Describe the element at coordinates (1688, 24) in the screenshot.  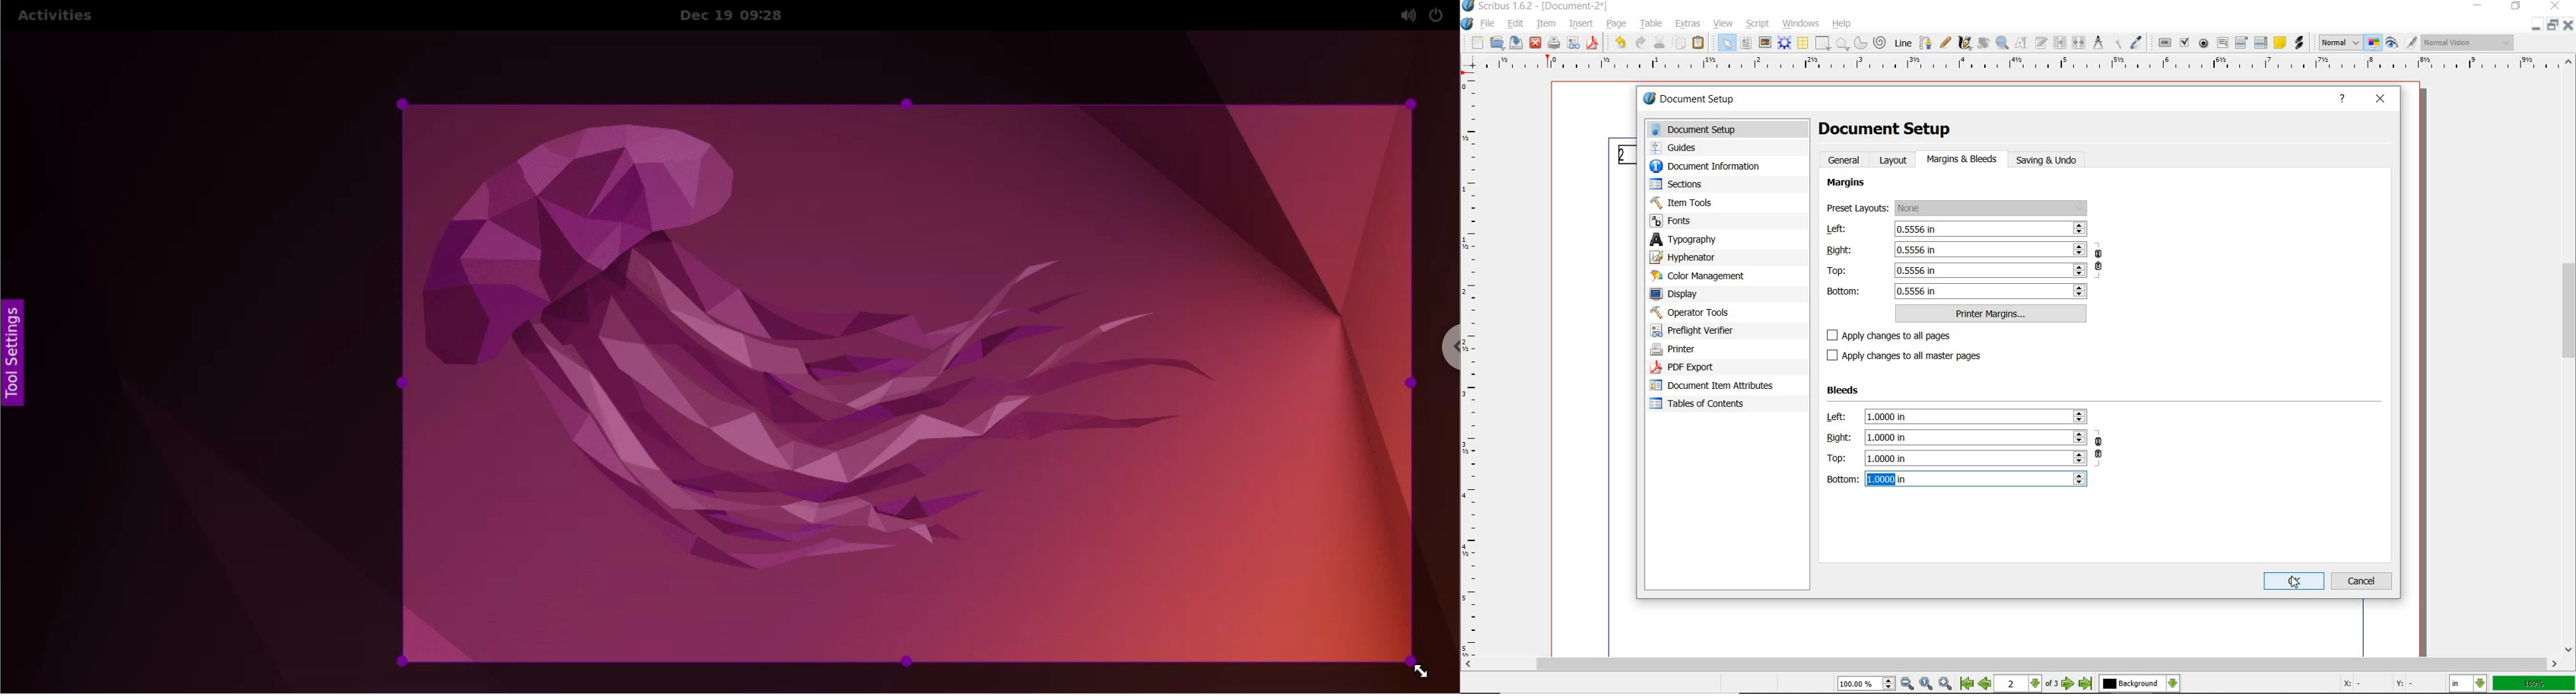
I see `extras` at that location.